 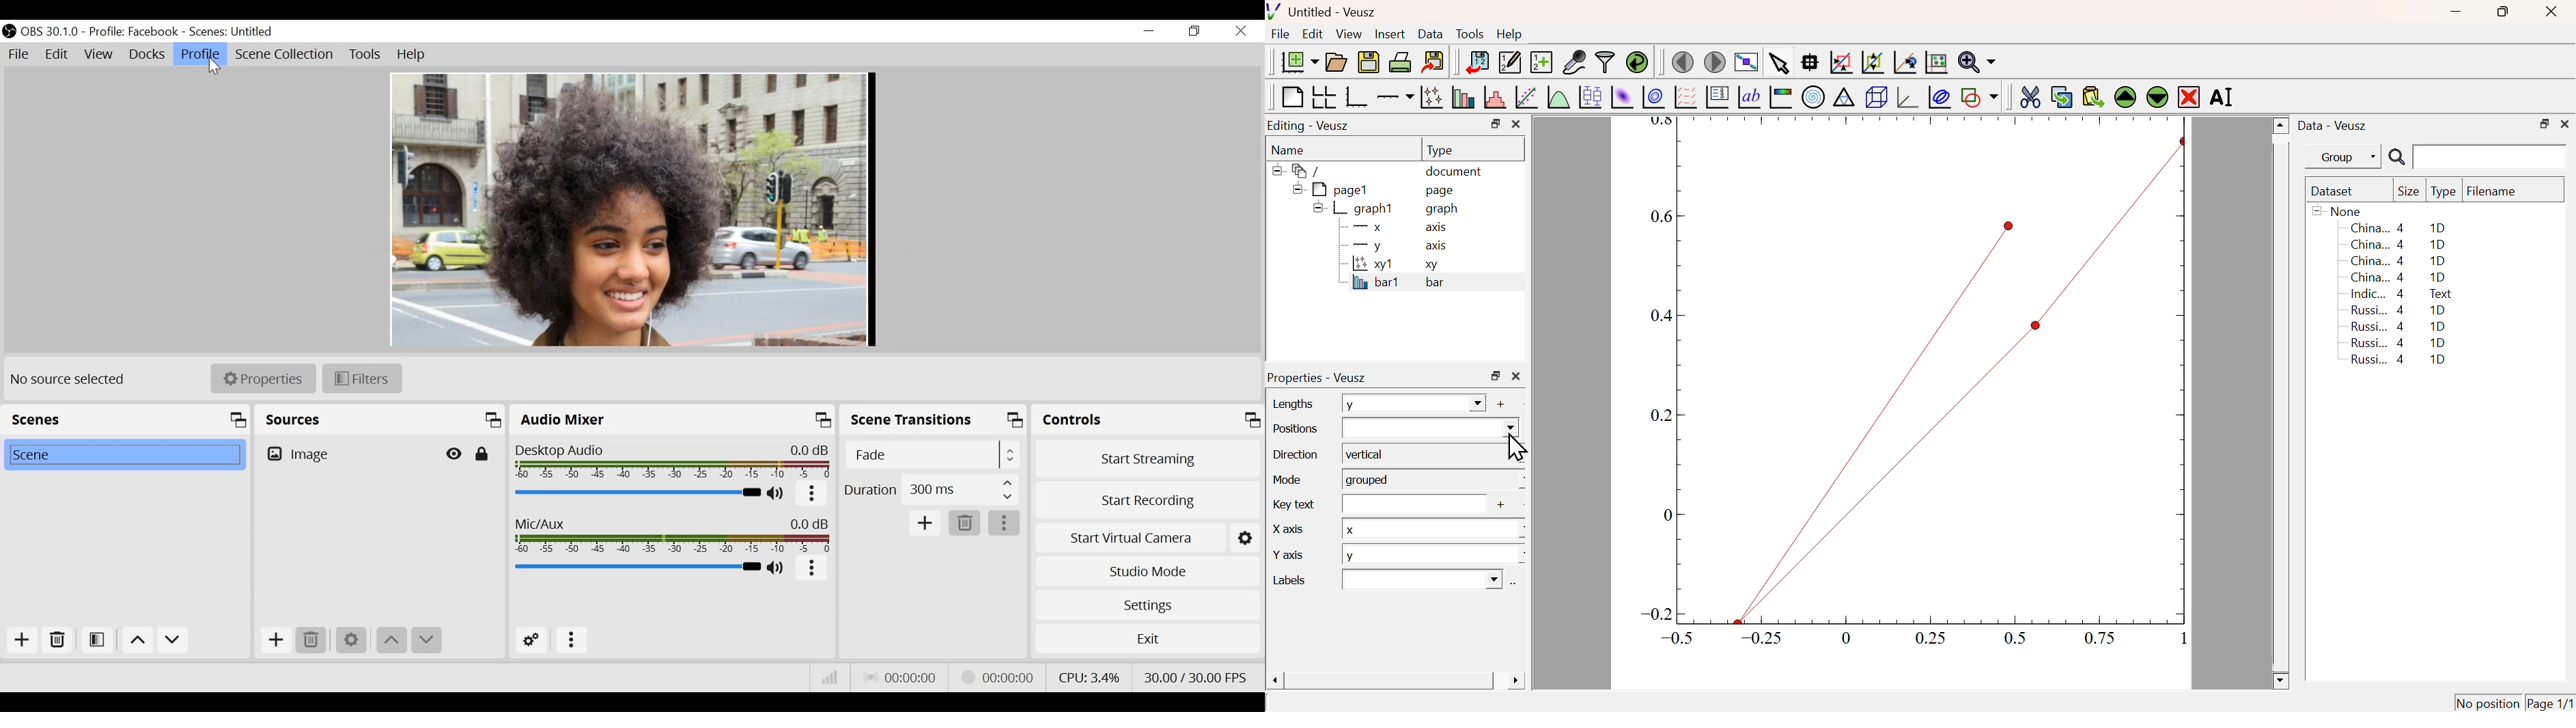 I want to click on More Options, so click(x=572, y=641).